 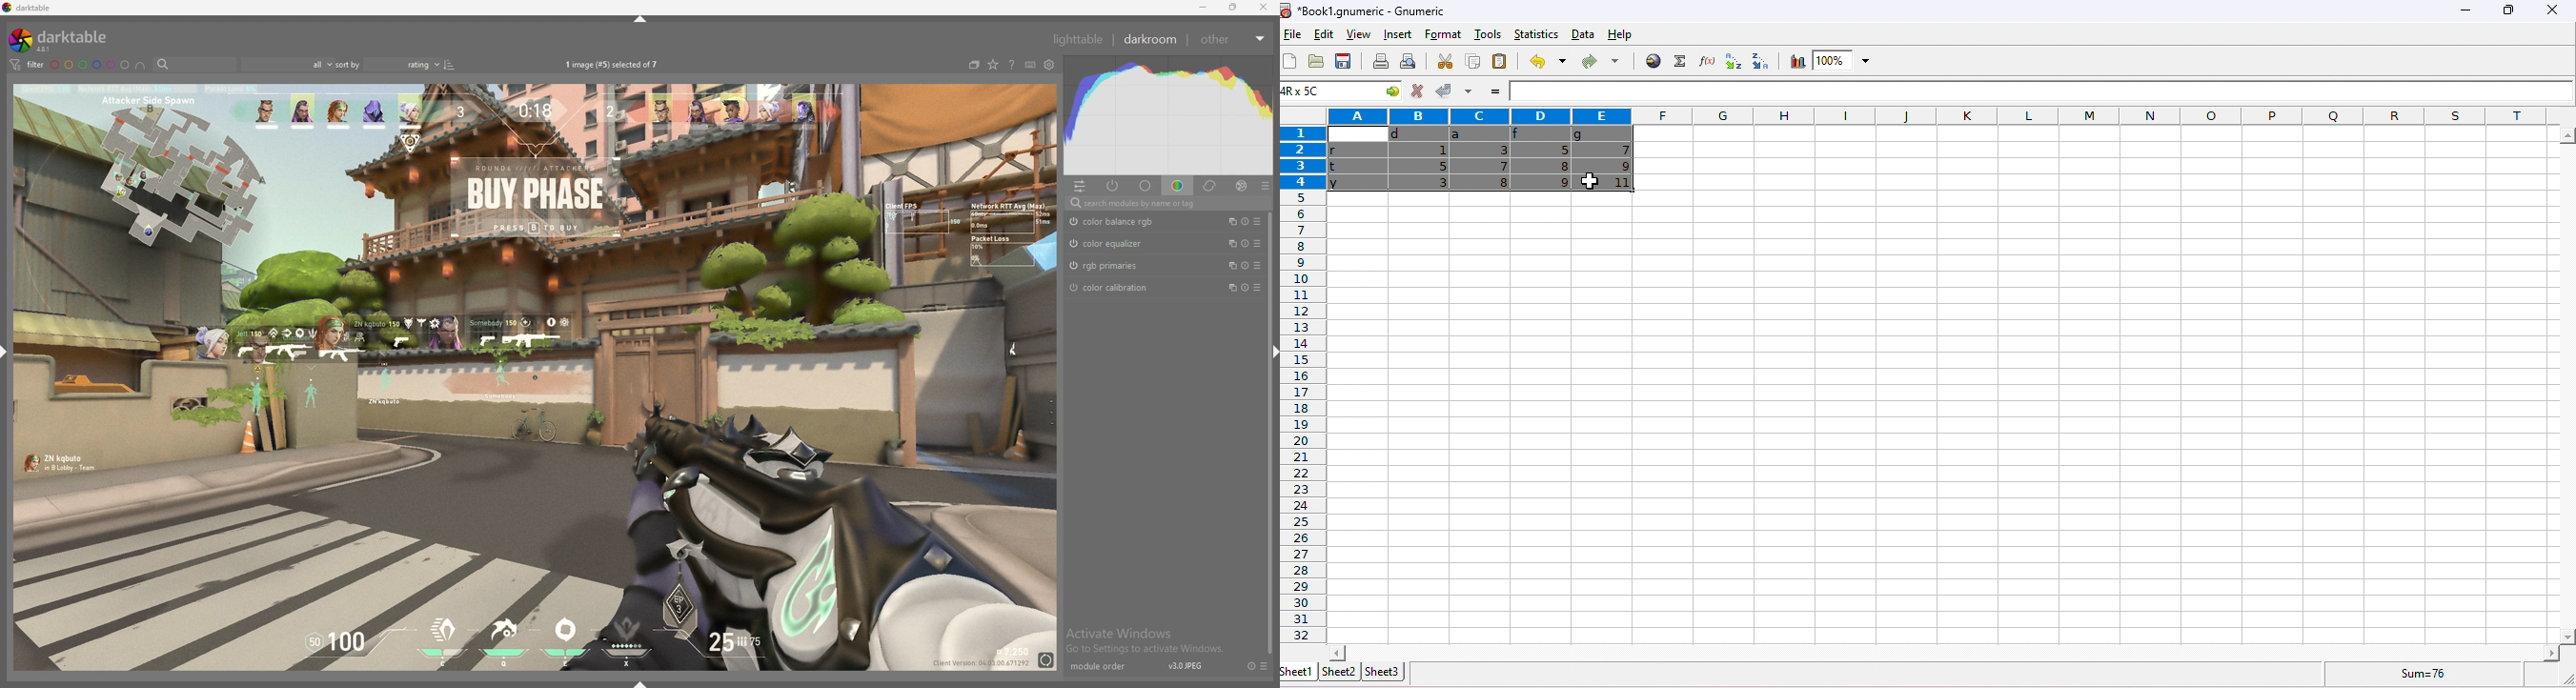 I want to click on presets, so click(x=1257, y=265).